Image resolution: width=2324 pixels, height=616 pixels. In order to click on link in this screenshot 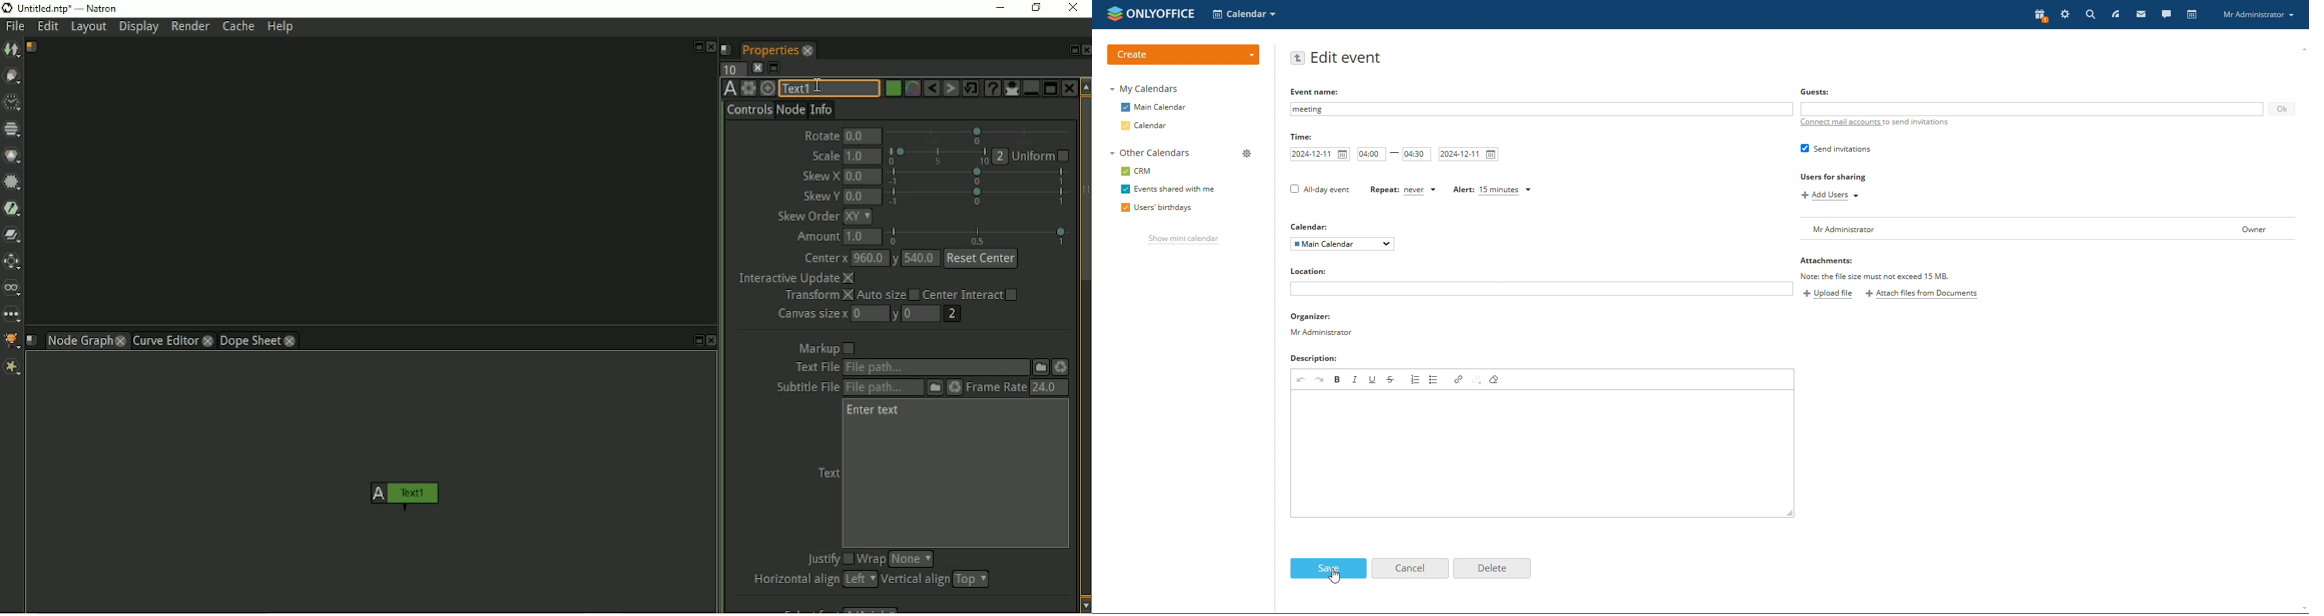, I will do `click(1459, 379)`.